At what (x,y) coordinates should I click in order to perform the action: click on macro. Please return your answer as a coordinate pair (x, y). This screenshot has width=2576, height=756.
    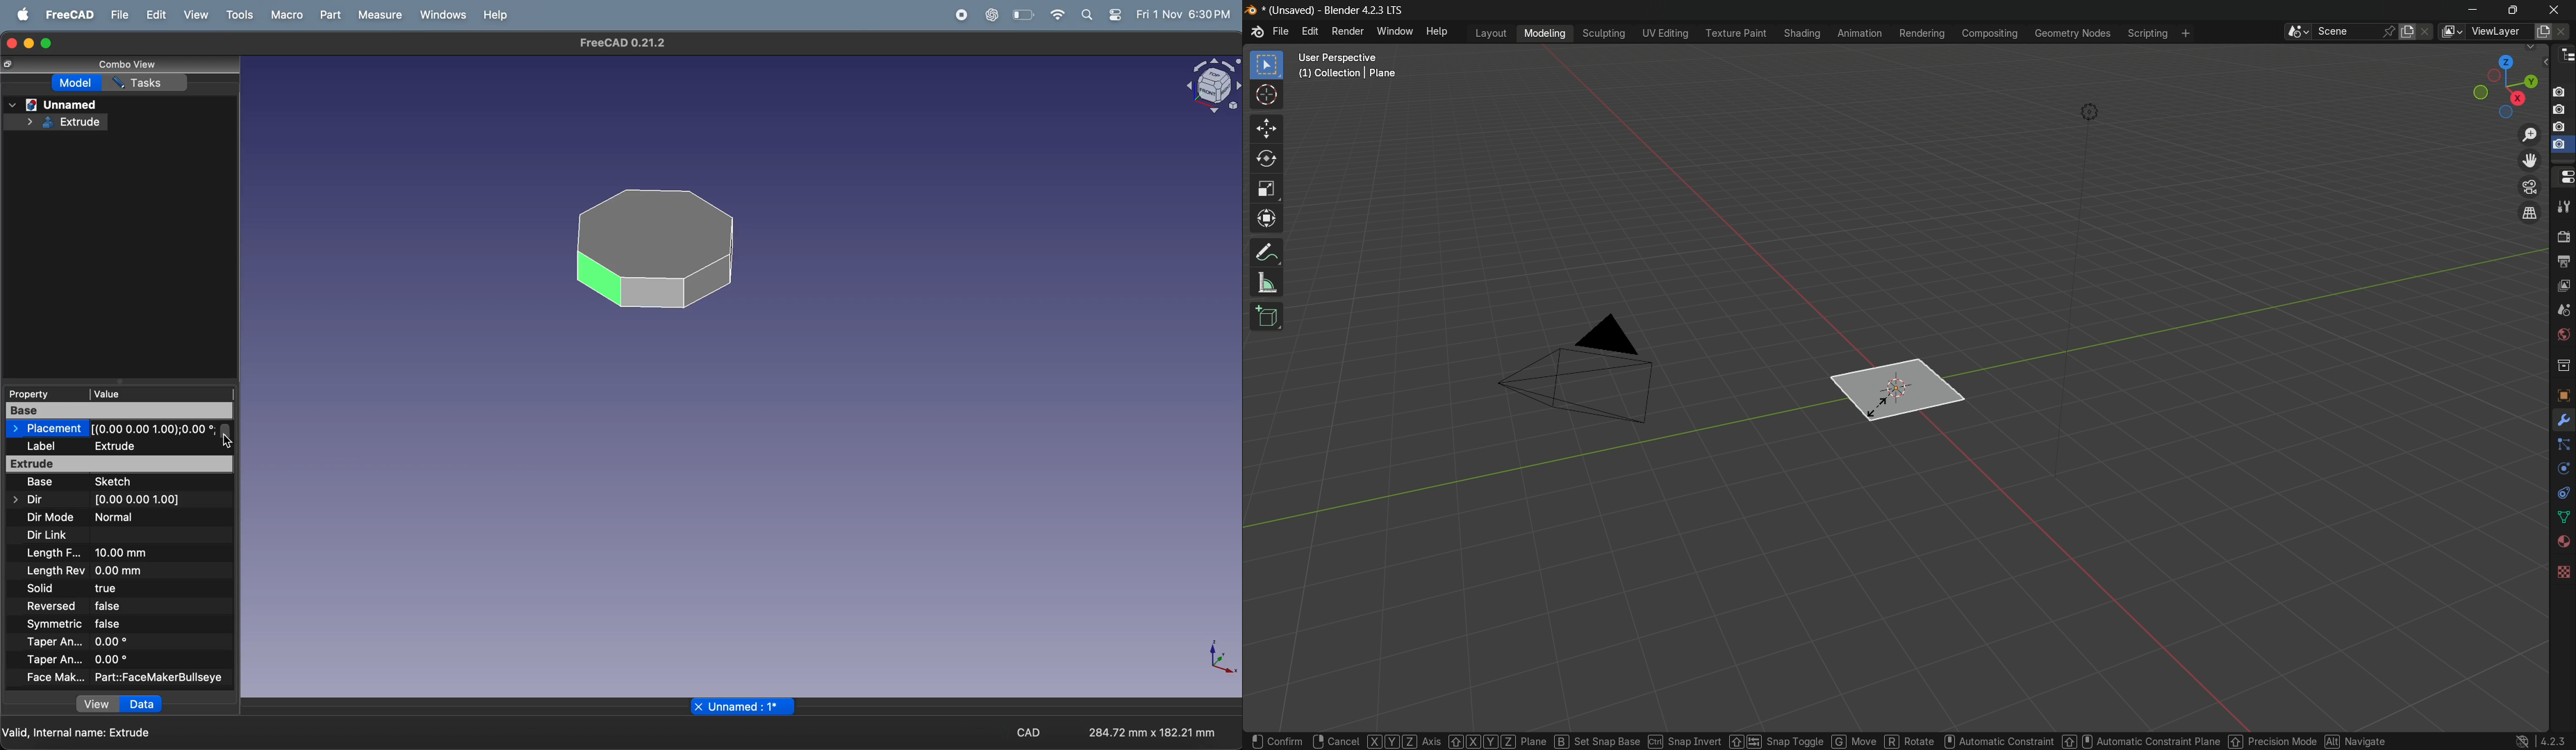
    Looking at the image, I should click on (285, 14).